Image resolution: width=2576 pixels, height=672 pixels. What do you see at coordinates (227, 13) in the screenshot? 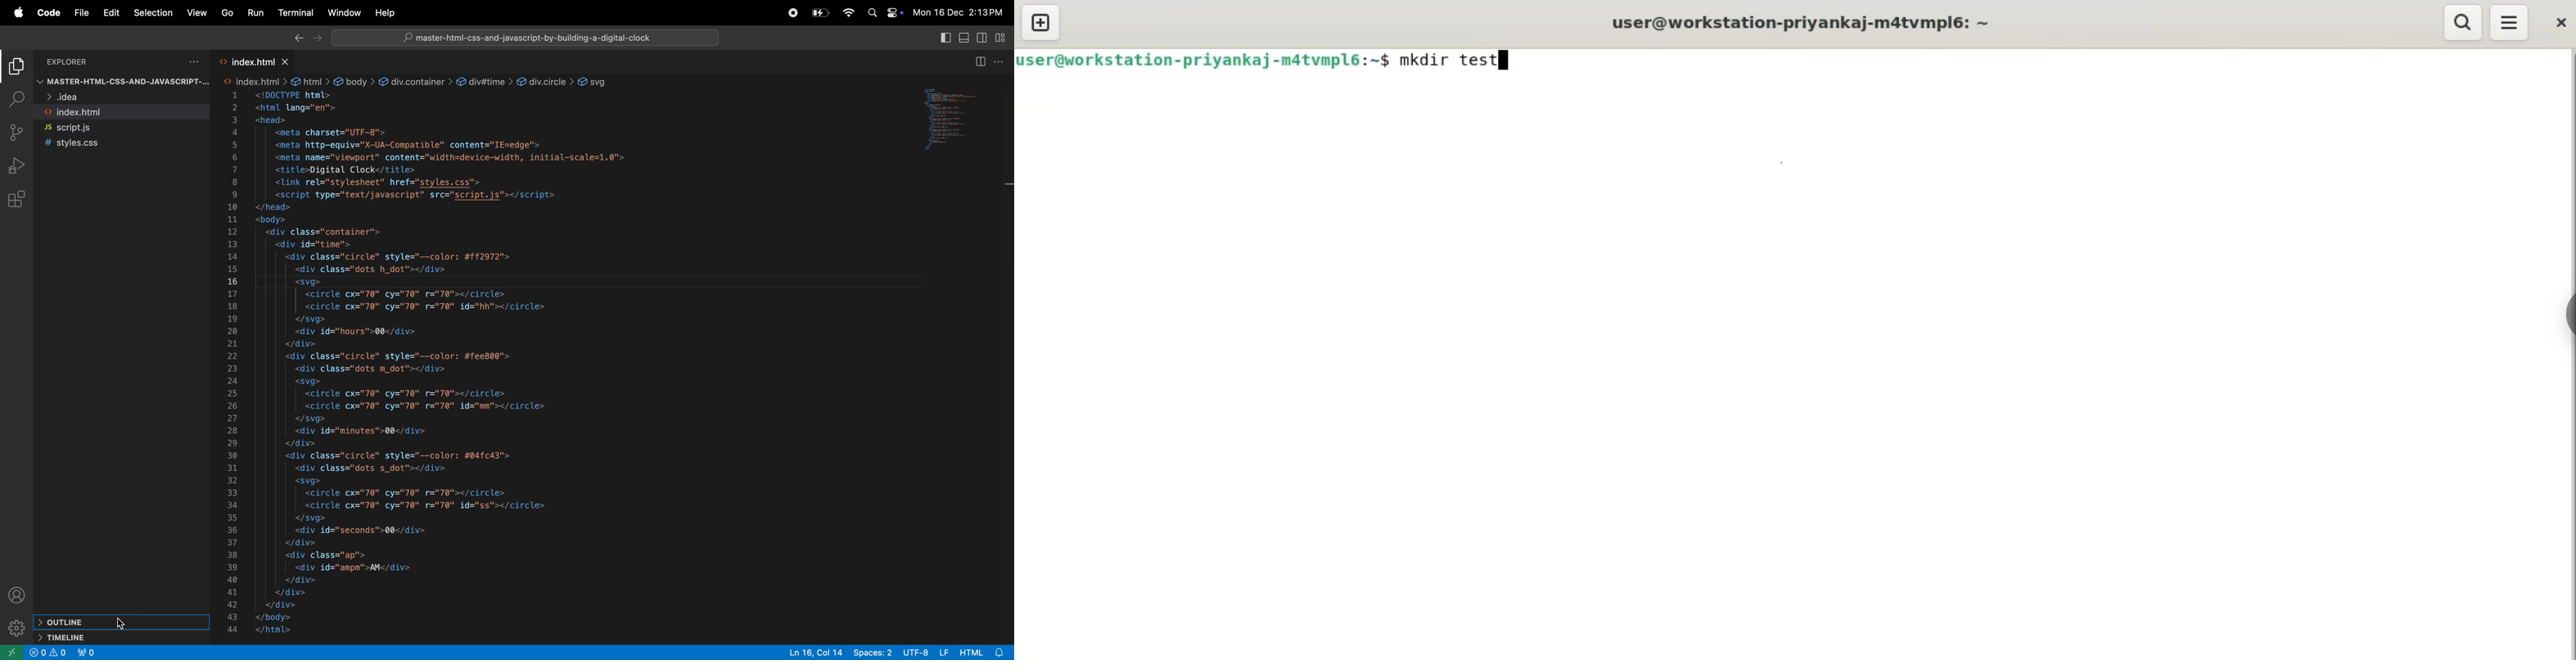
I see `Go` at bounding box center [227, 13].